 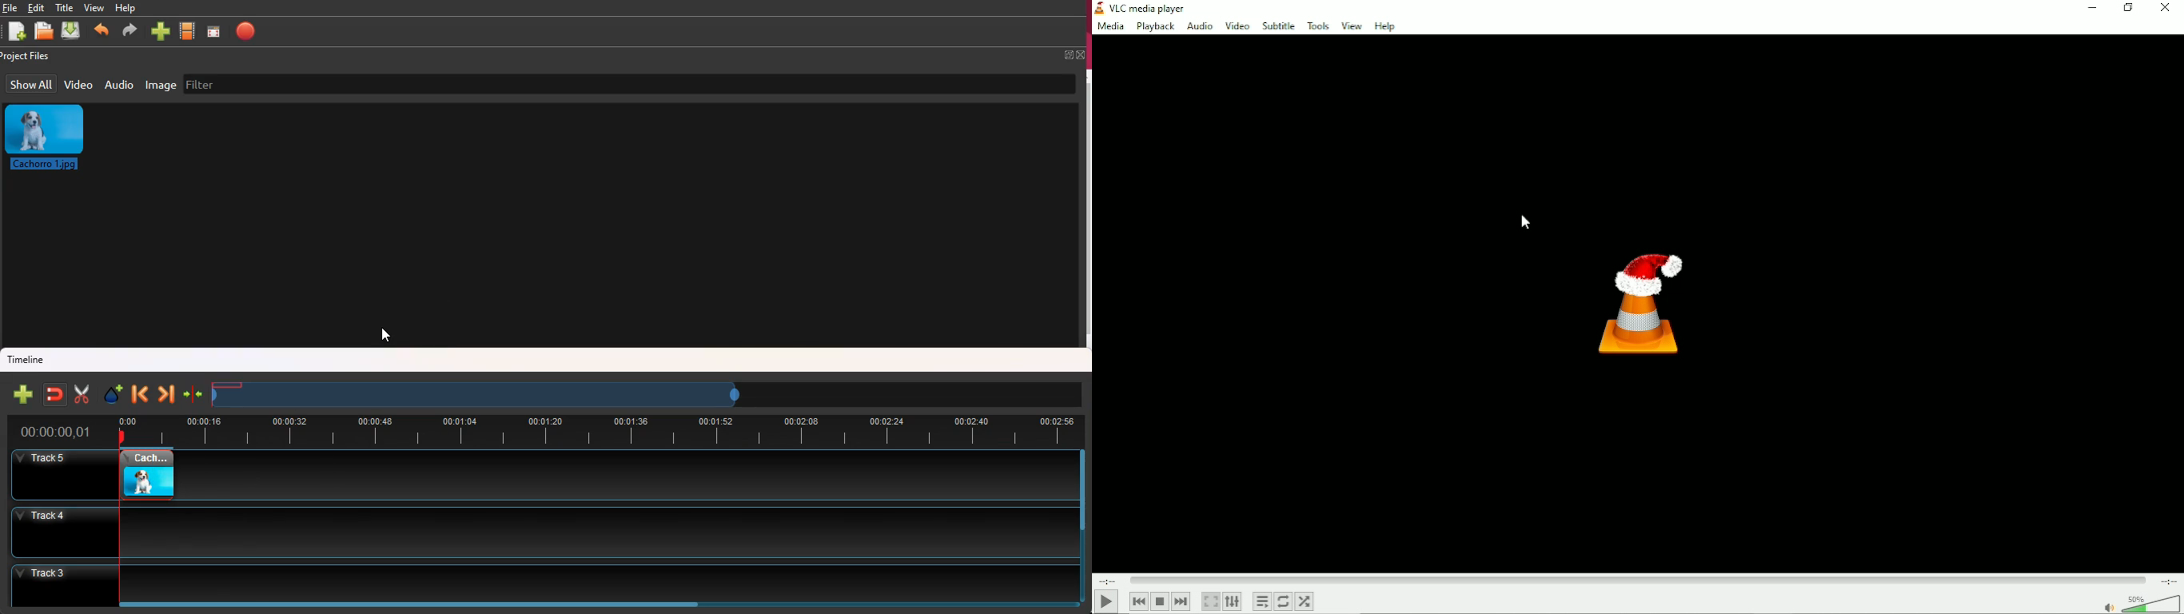 I want to click on Tools, so click(x=1318, y=26).